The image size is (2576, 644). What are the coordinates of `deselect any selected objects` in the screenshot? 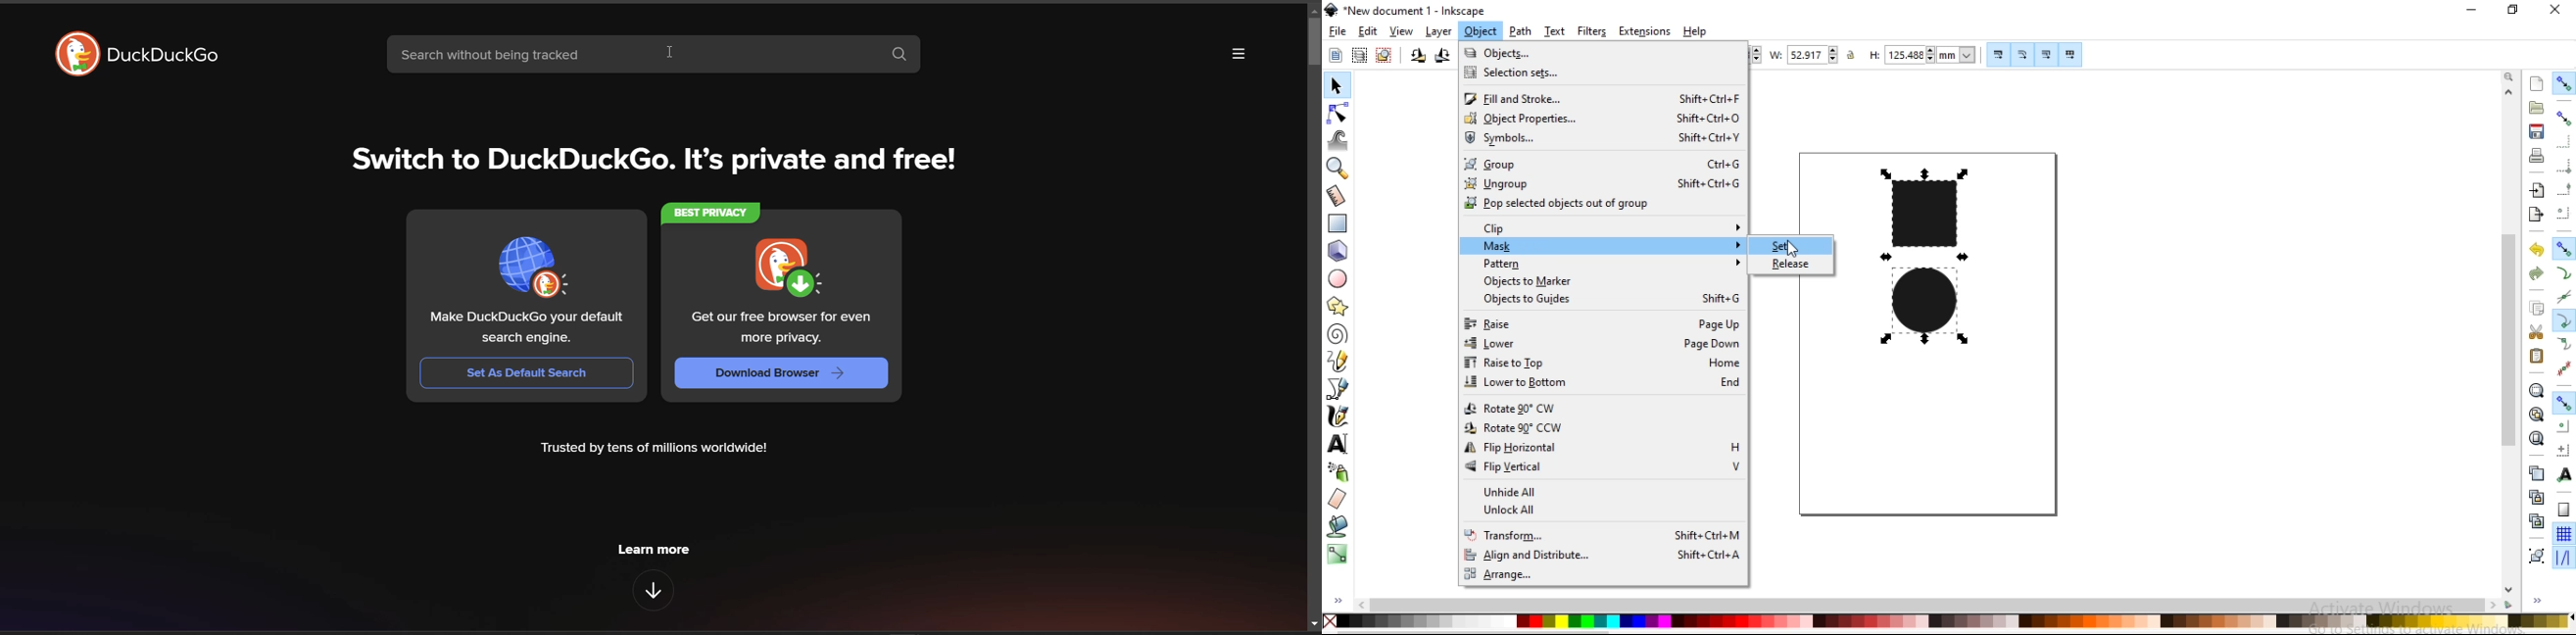 It's located at (1386, 56).